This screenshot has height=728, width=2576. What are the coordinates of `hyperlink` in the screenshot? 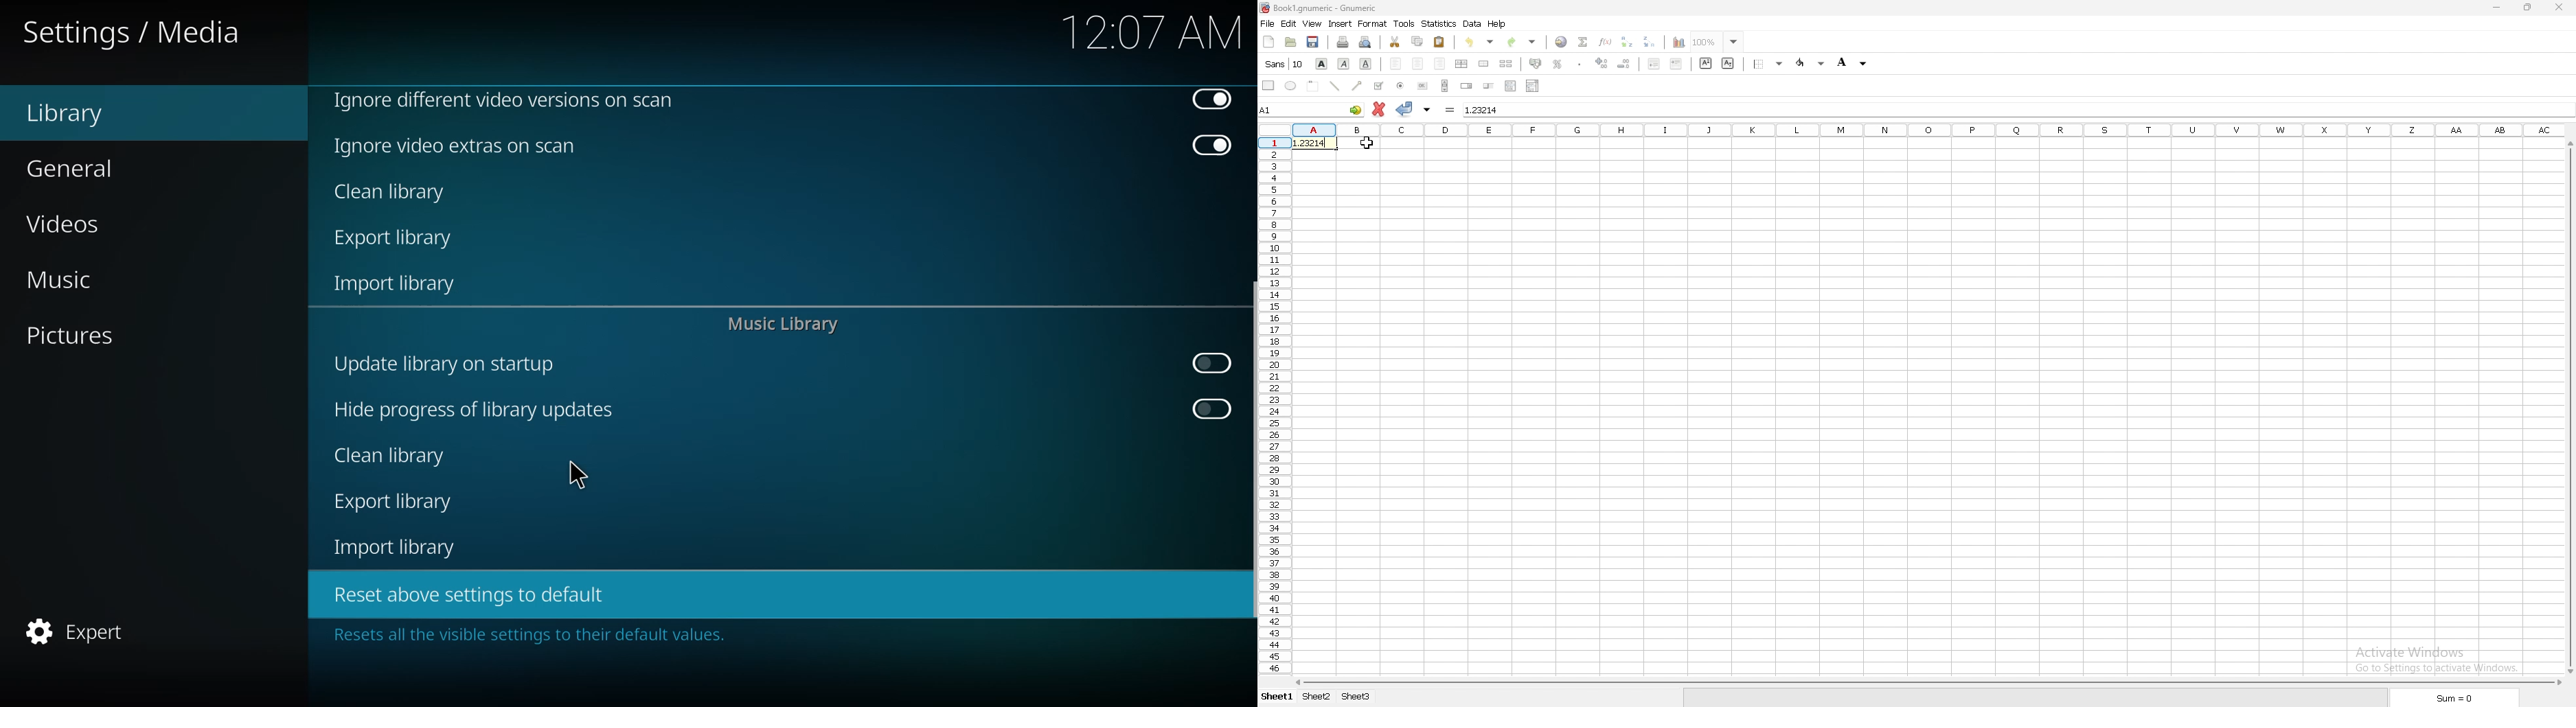 It's located at (1562, 42).